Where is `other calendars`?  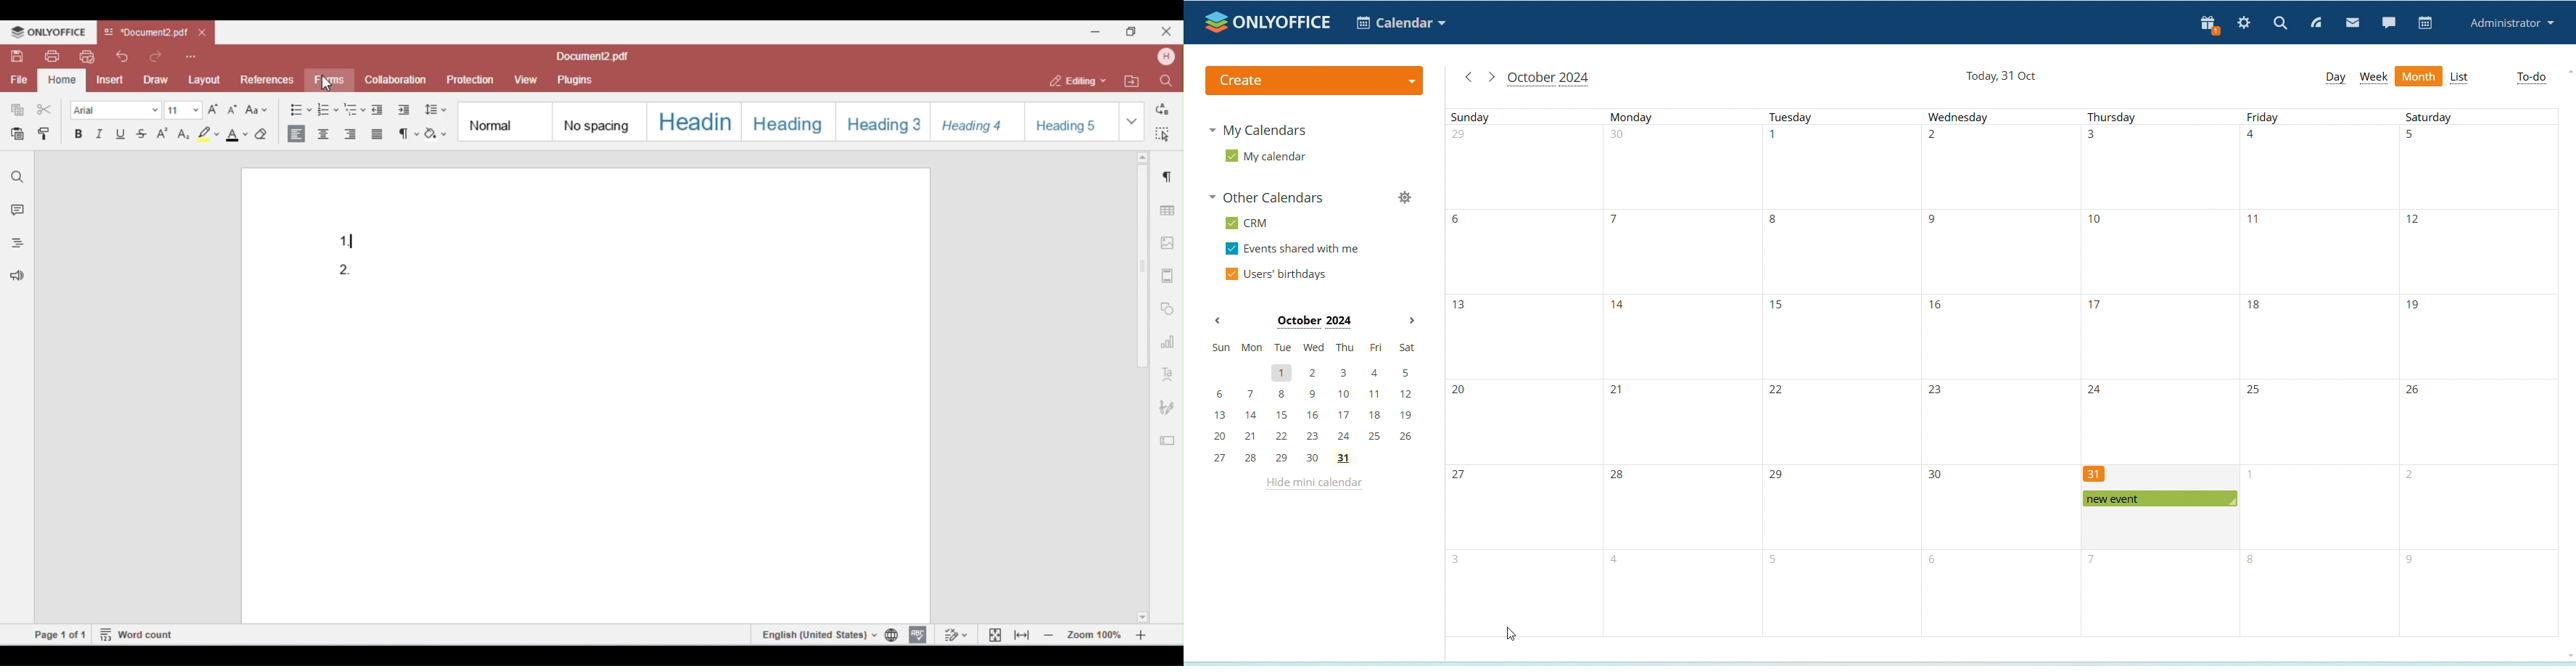
other calendars is located at coordinates (1271, 199).